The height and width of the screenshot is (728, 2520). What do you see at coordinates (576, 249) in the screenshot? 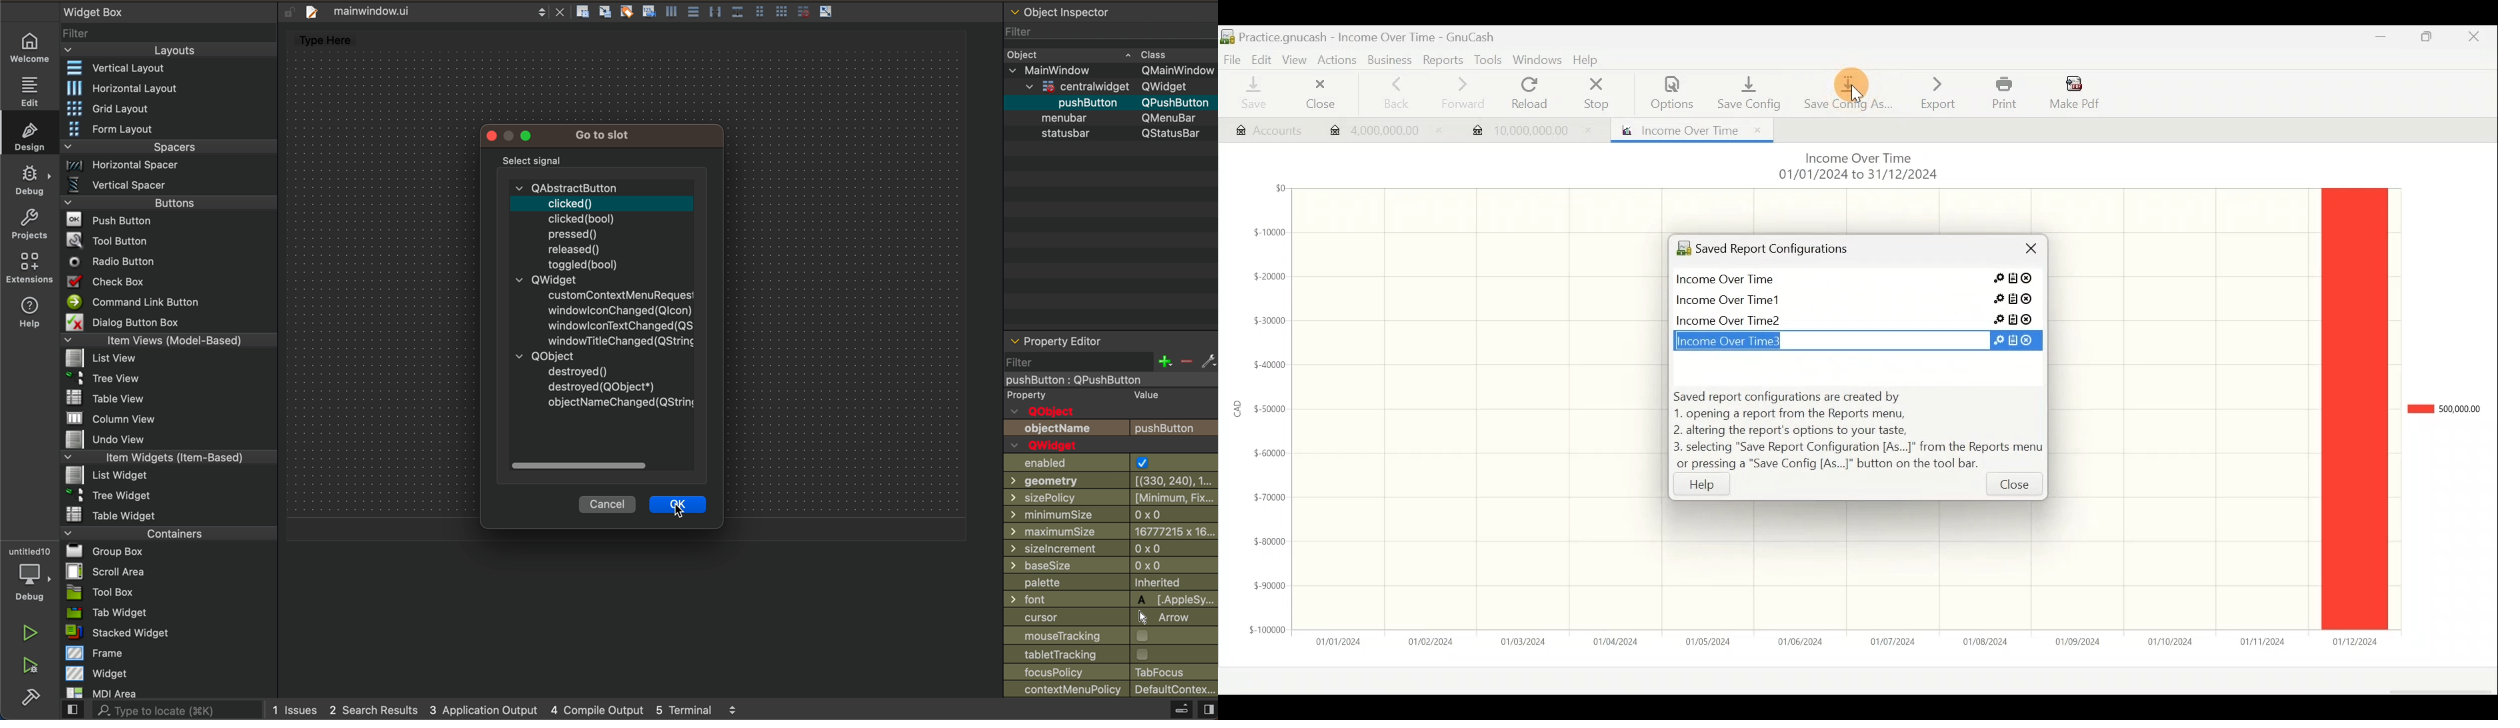
I see `released()` at bounding box center [576, 249].